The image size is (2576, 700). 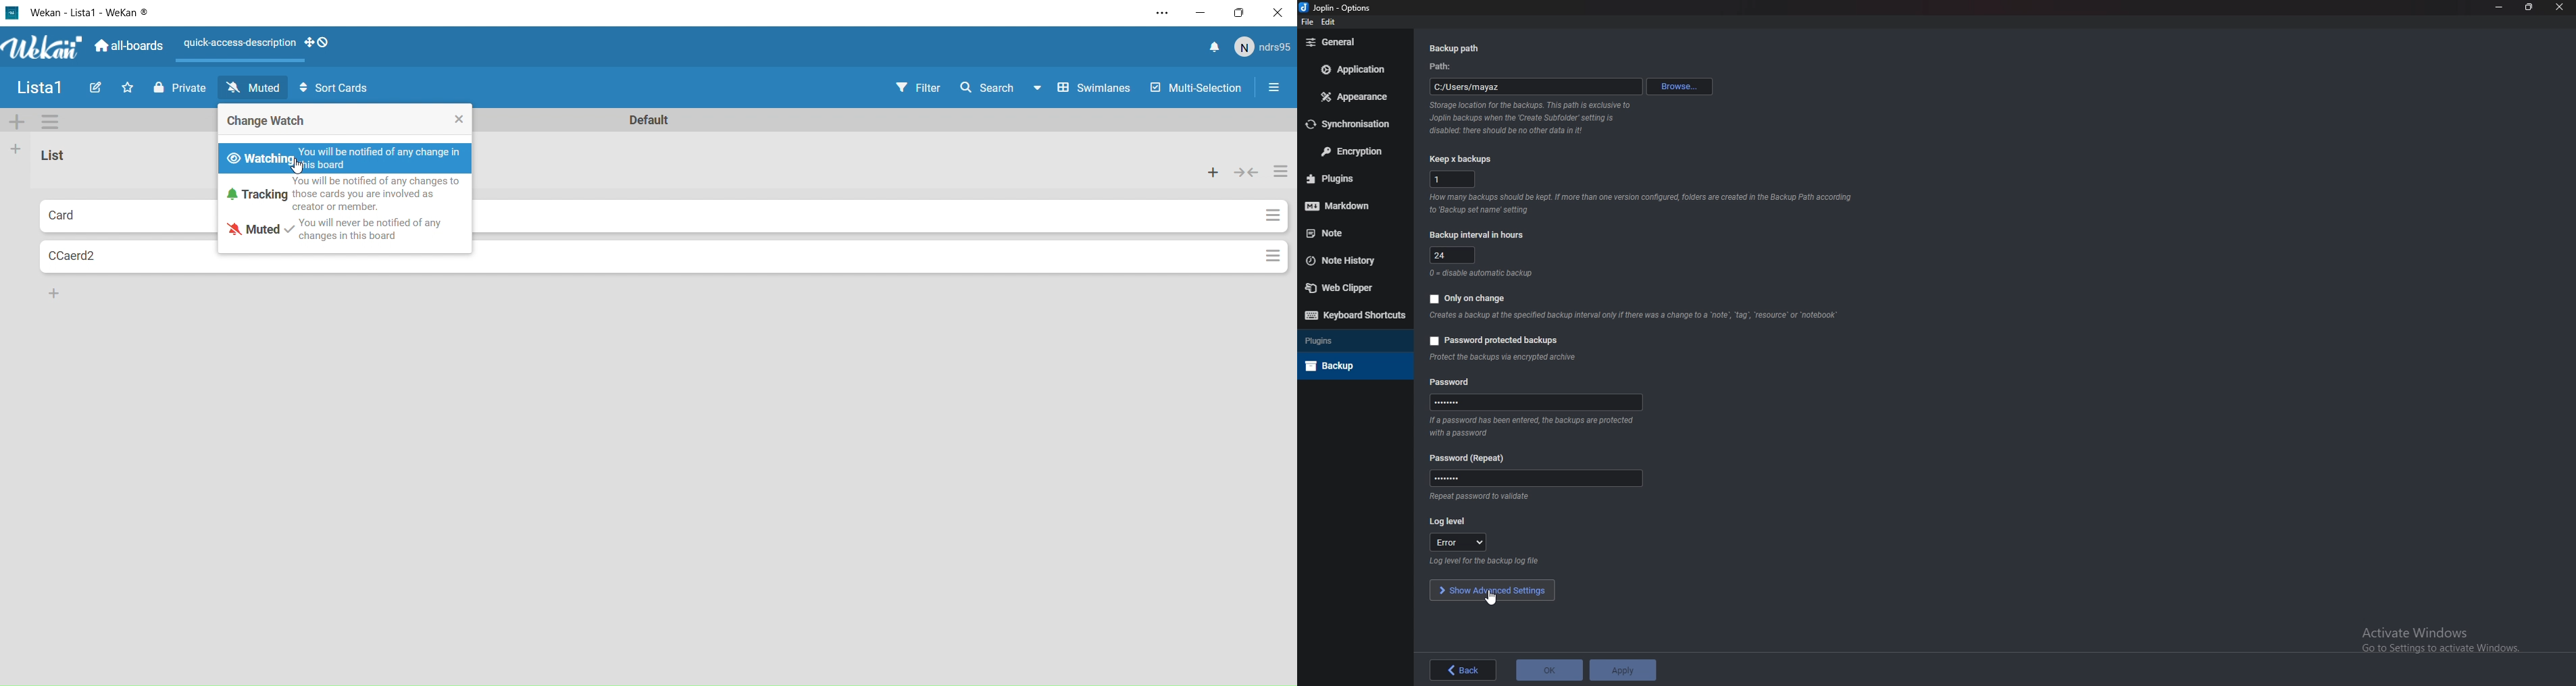 I want to click on note, so click(x=1352, y=232).